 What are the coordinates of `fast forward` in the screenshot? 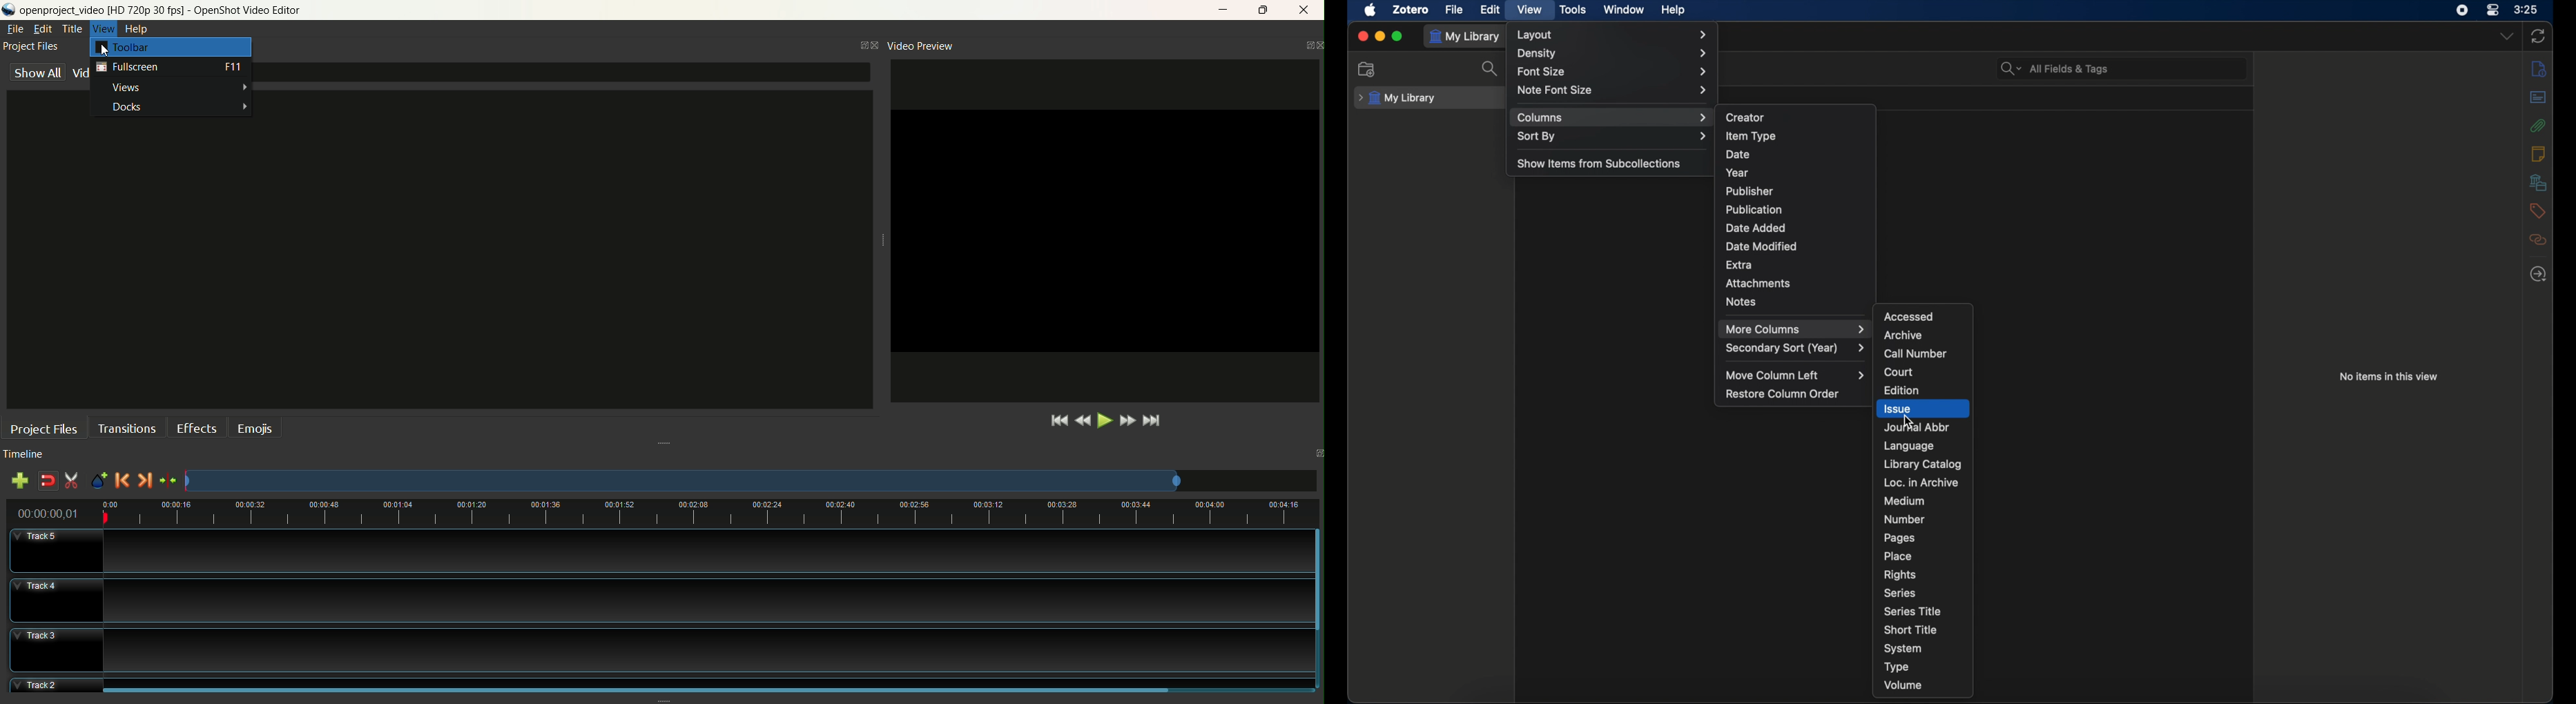 It's located at (1129, 419).